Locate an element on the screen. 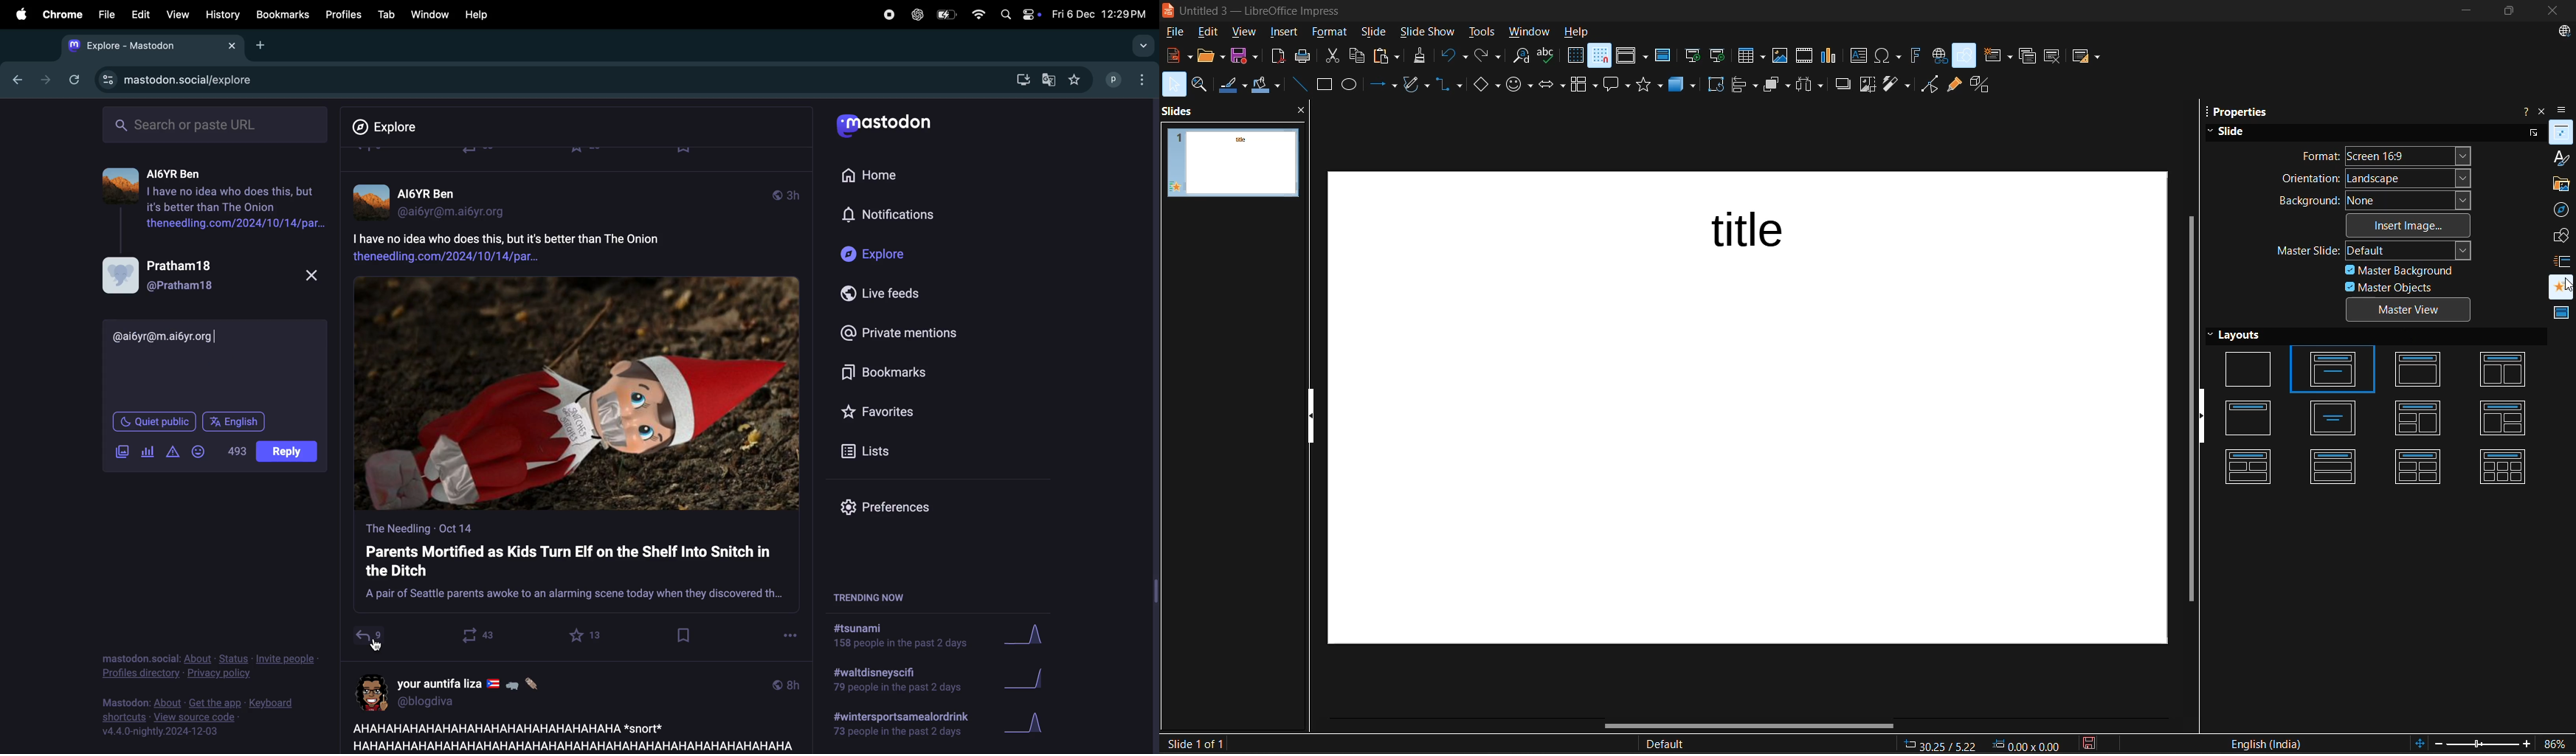 This screenshot has height=756, width=2576. insert image is located at coordinates (1783, 56).